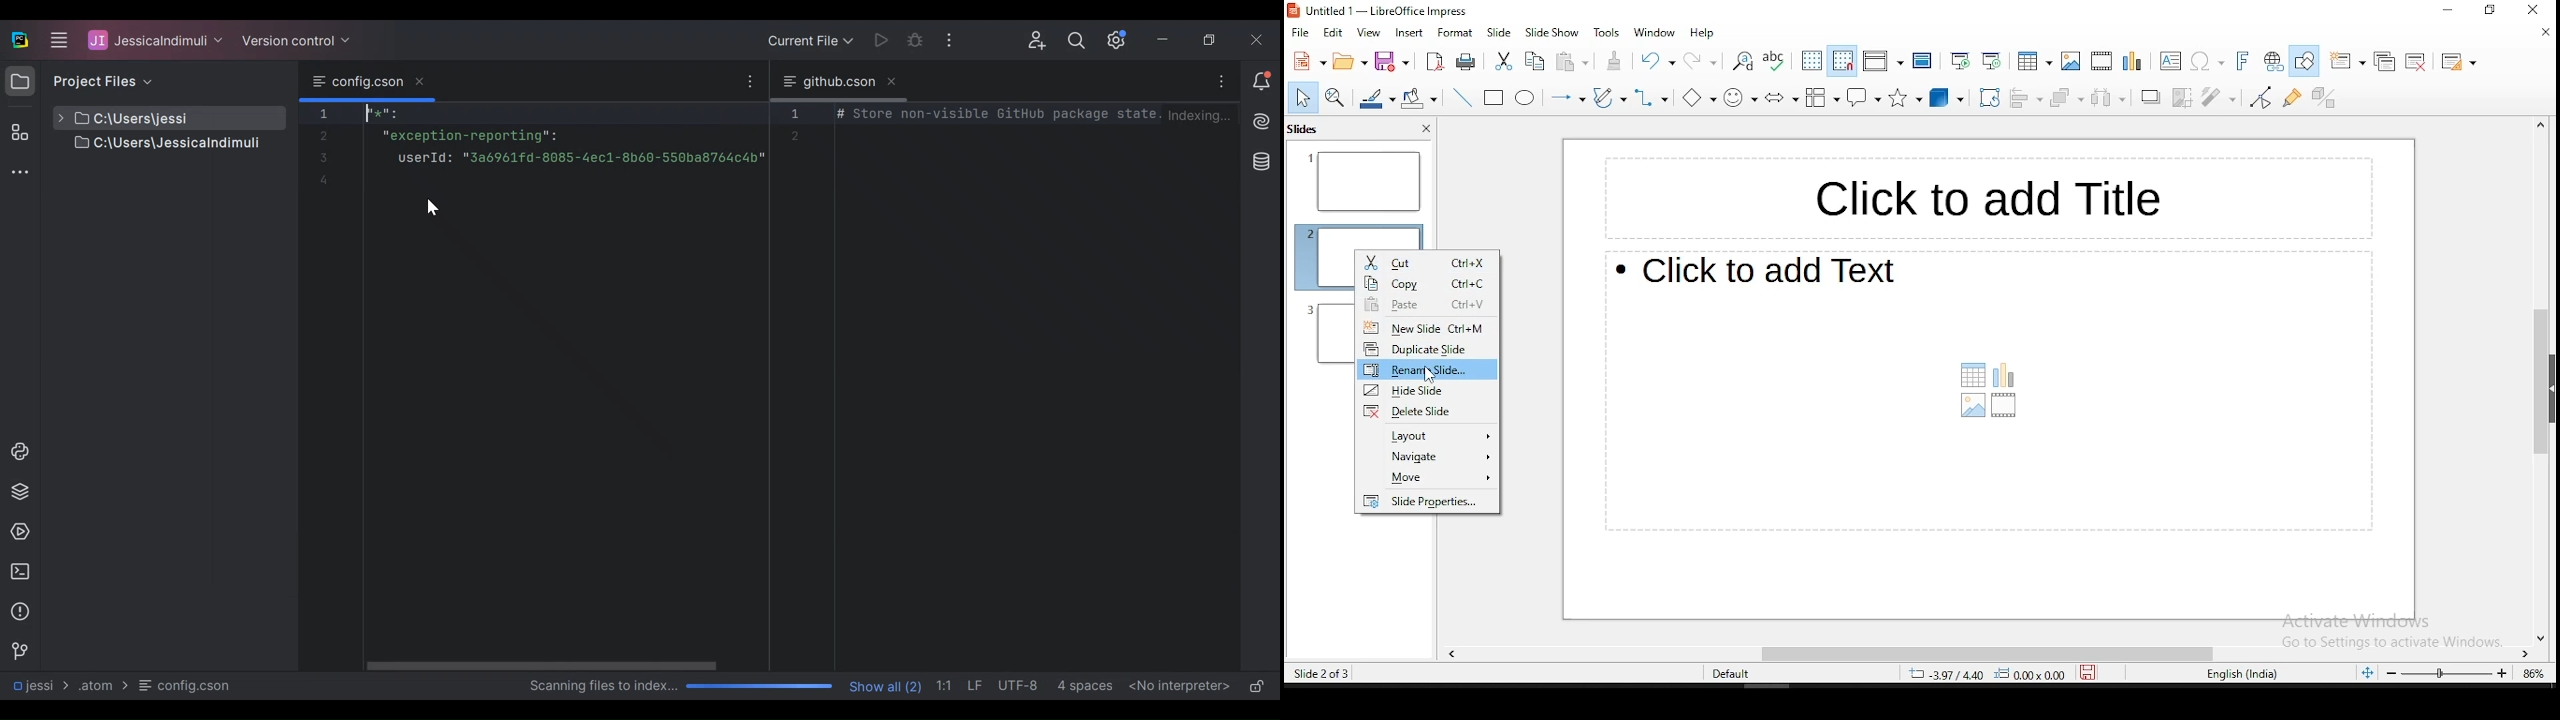 This screenshot has height=728, width=2576. Describe the element at coordinates (1260, 80) in the screenshot. I see `Notification` at that location.